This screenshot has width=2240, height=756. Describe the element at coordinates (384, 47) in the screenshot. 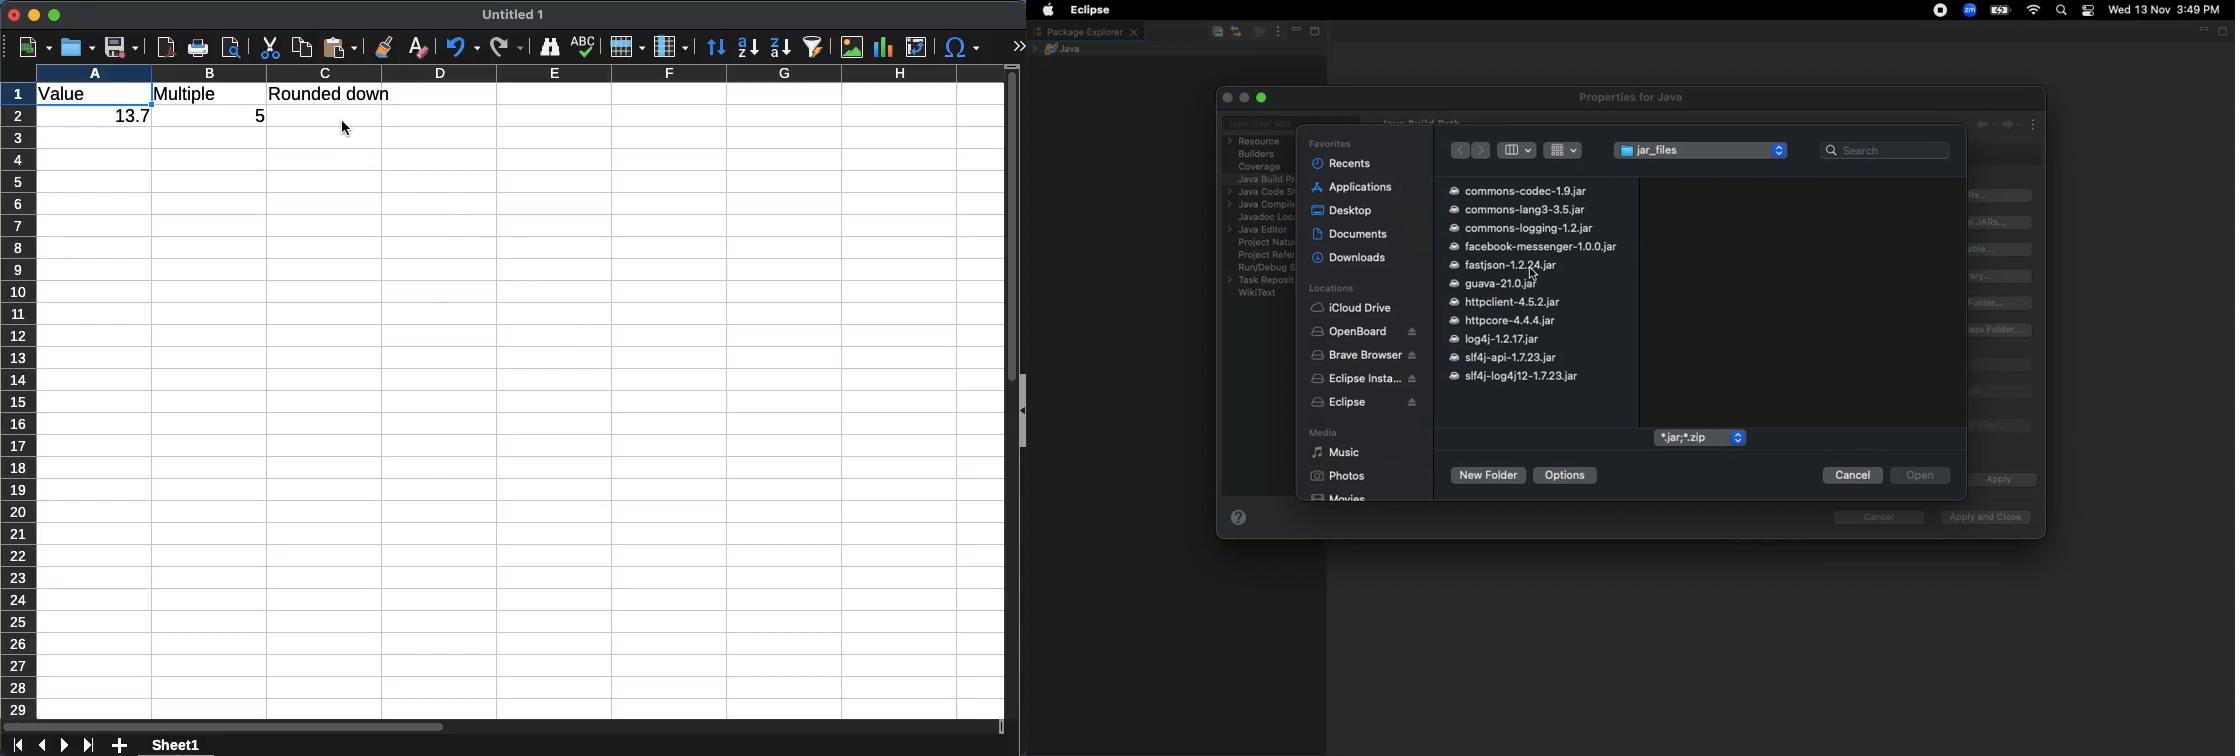

I see `clone formatting` at that location.